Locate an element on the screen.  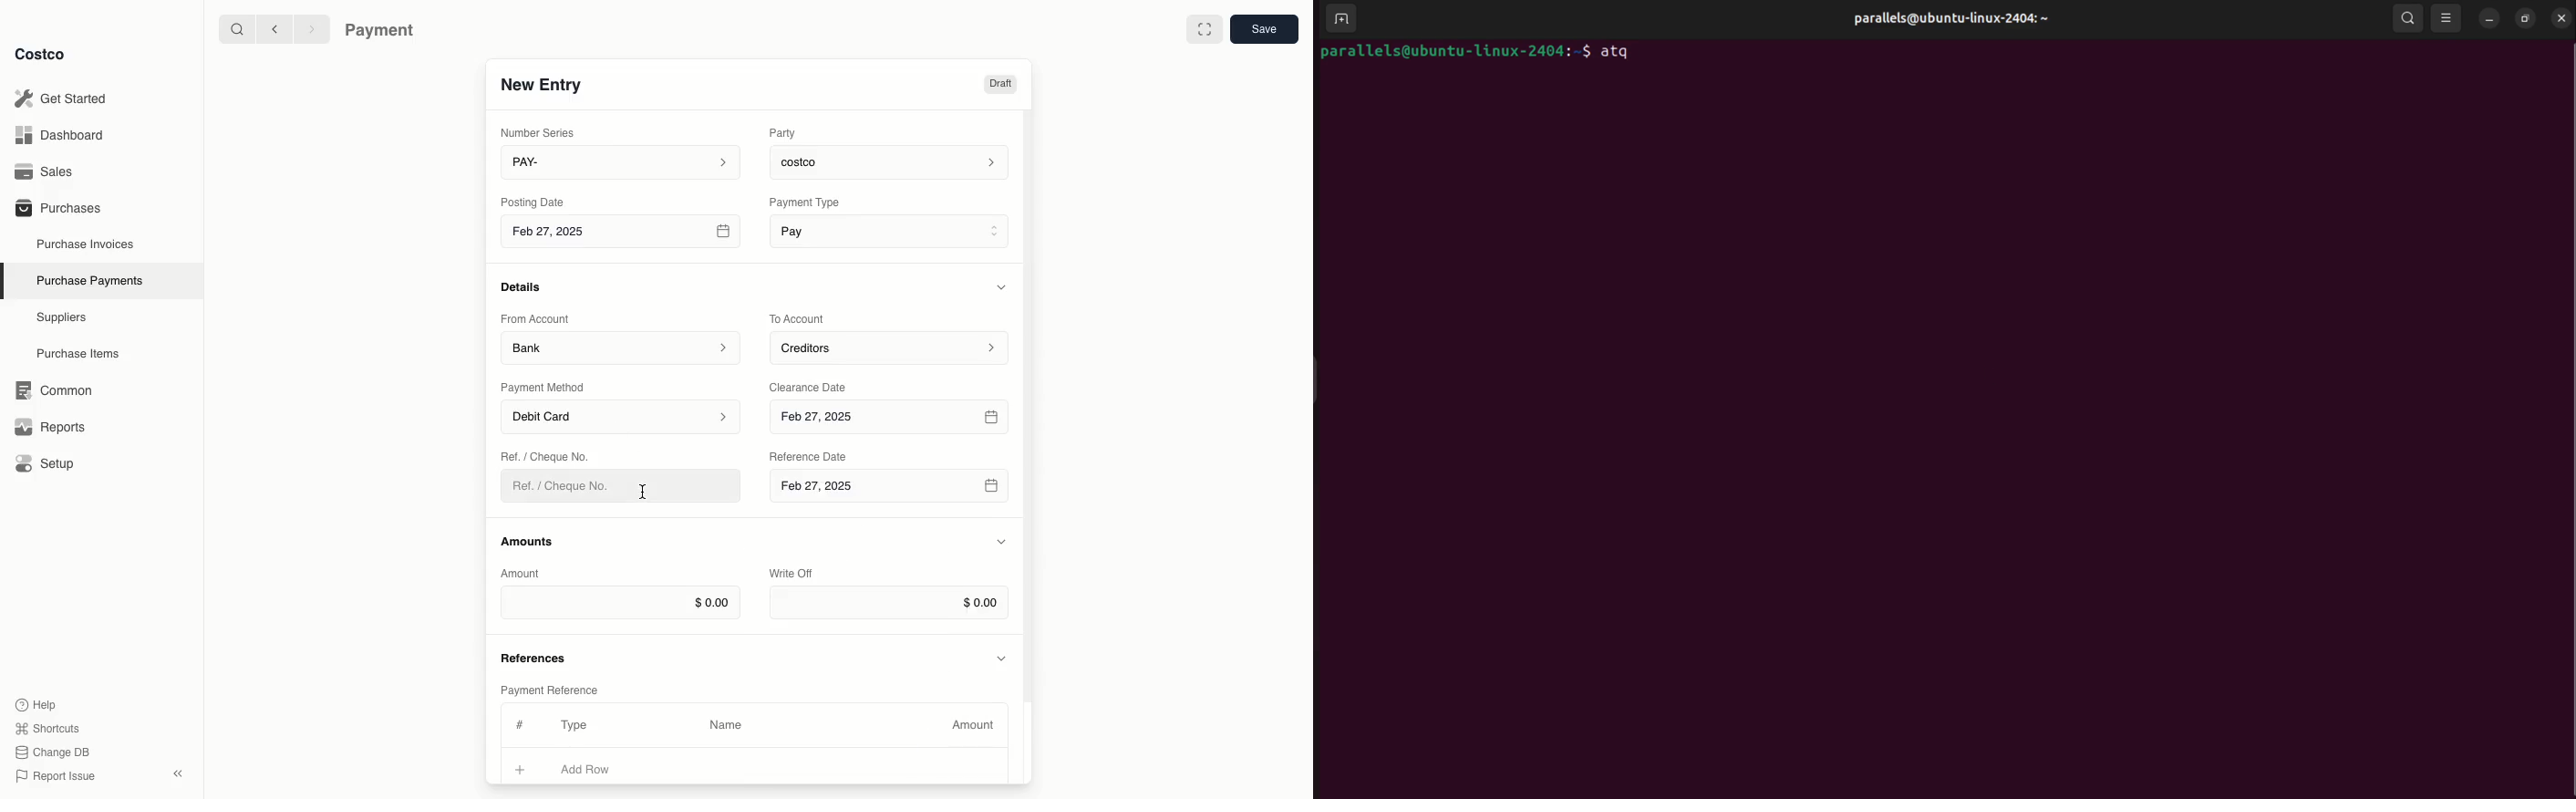
Purchase Items is located at coordinates (80, 354).